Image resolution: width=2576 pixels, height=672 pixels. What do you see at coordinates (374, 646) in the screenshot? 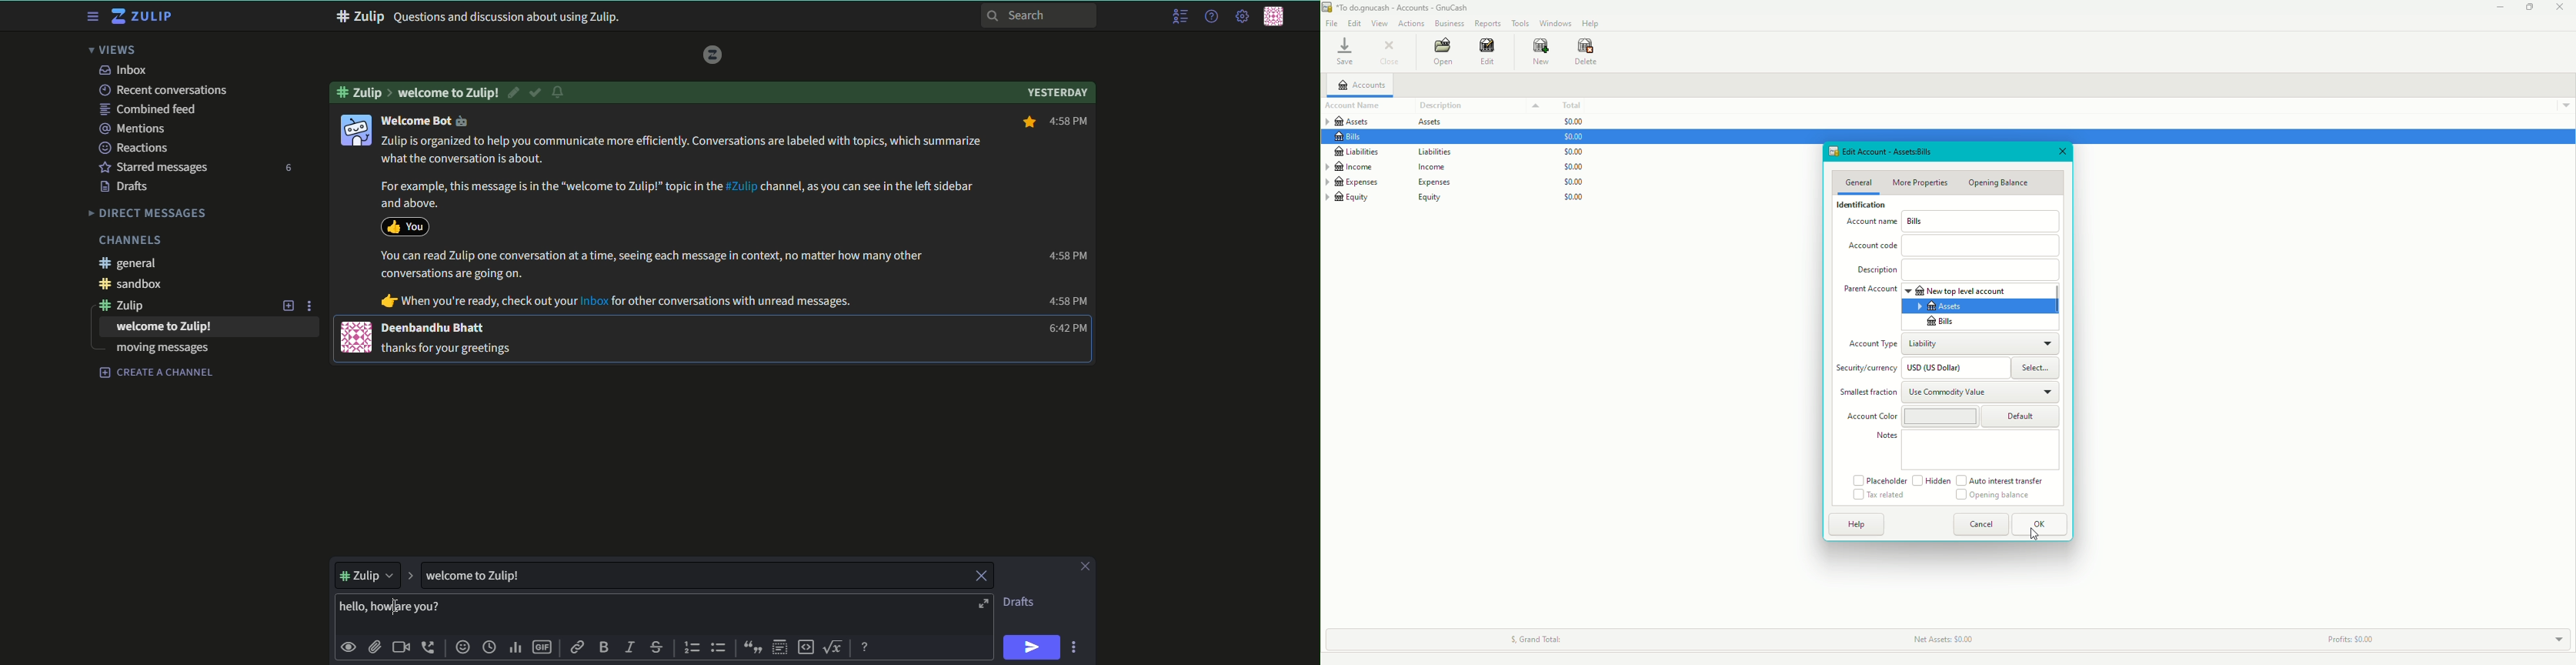
I see `upload files` at bounding box center [374, 646].